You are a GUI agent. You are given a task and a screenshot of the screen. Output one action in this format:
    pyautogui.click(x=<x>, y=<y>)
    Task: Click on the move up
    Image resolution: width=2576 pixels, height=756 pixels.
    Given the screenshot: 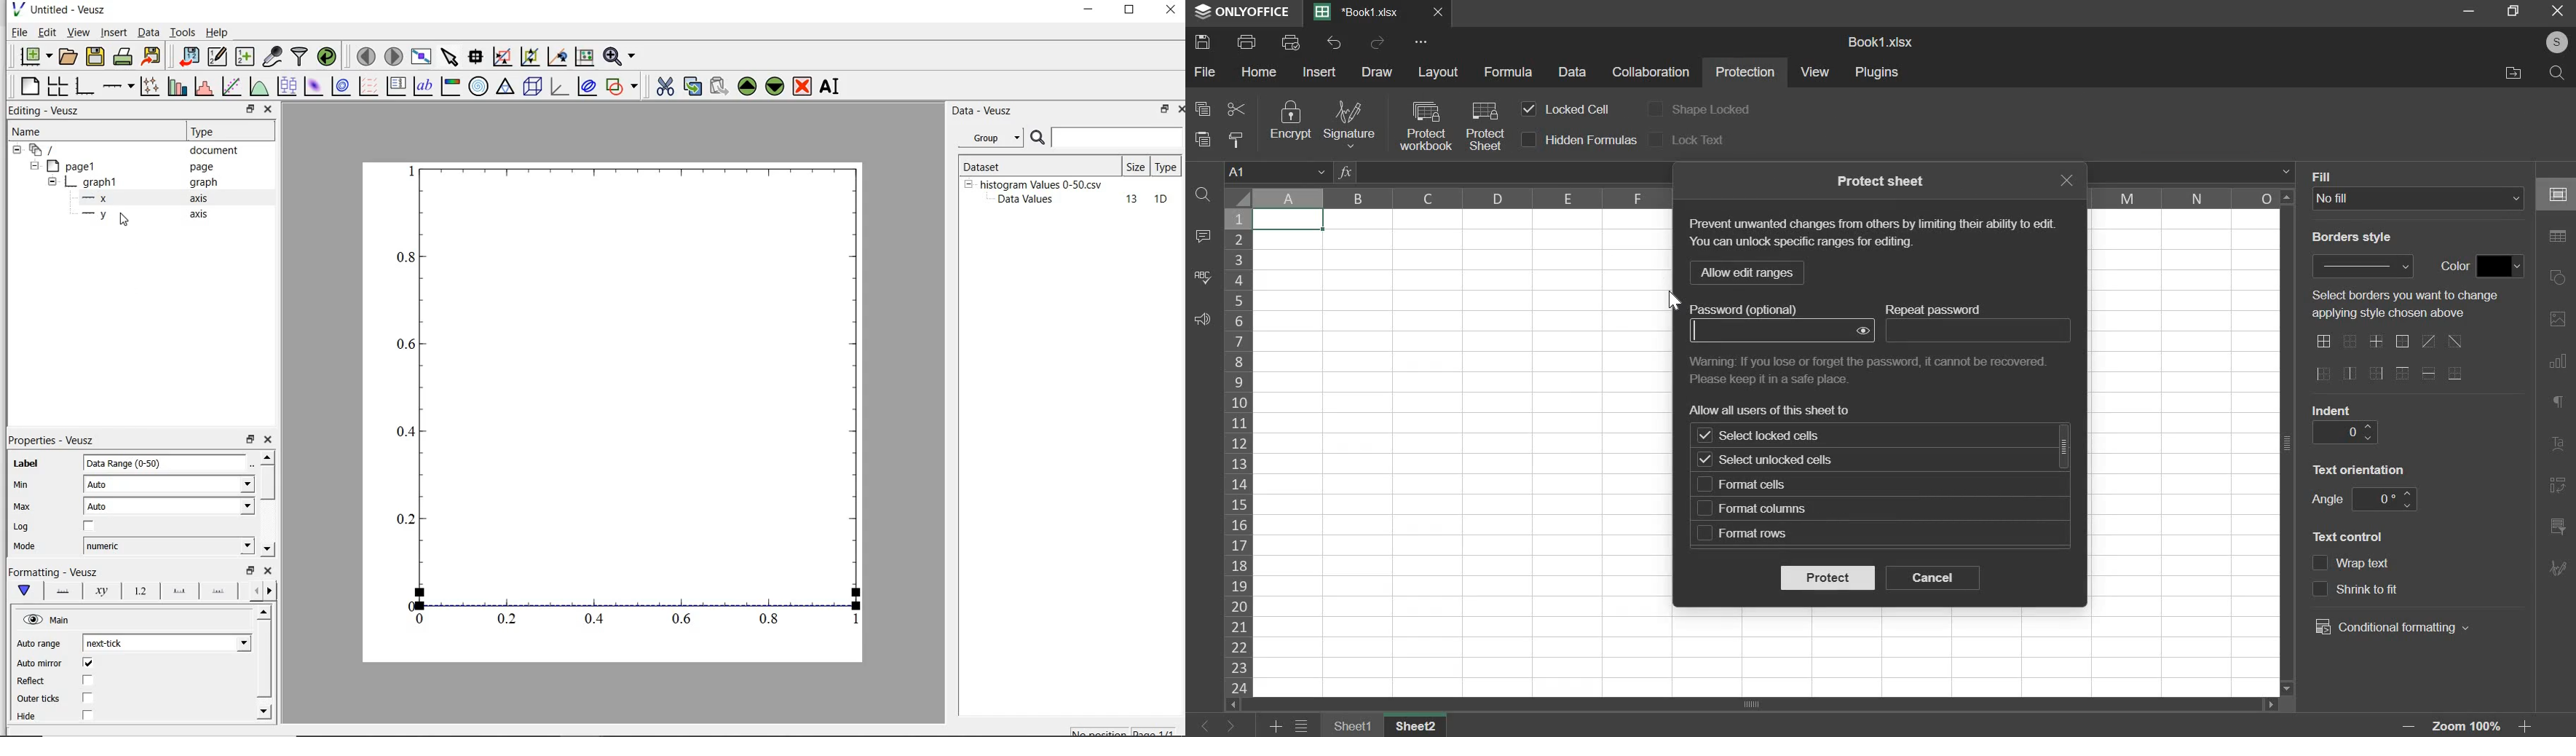 What is the action you would take?
    pyautogui.click(x=267, y=457)
    